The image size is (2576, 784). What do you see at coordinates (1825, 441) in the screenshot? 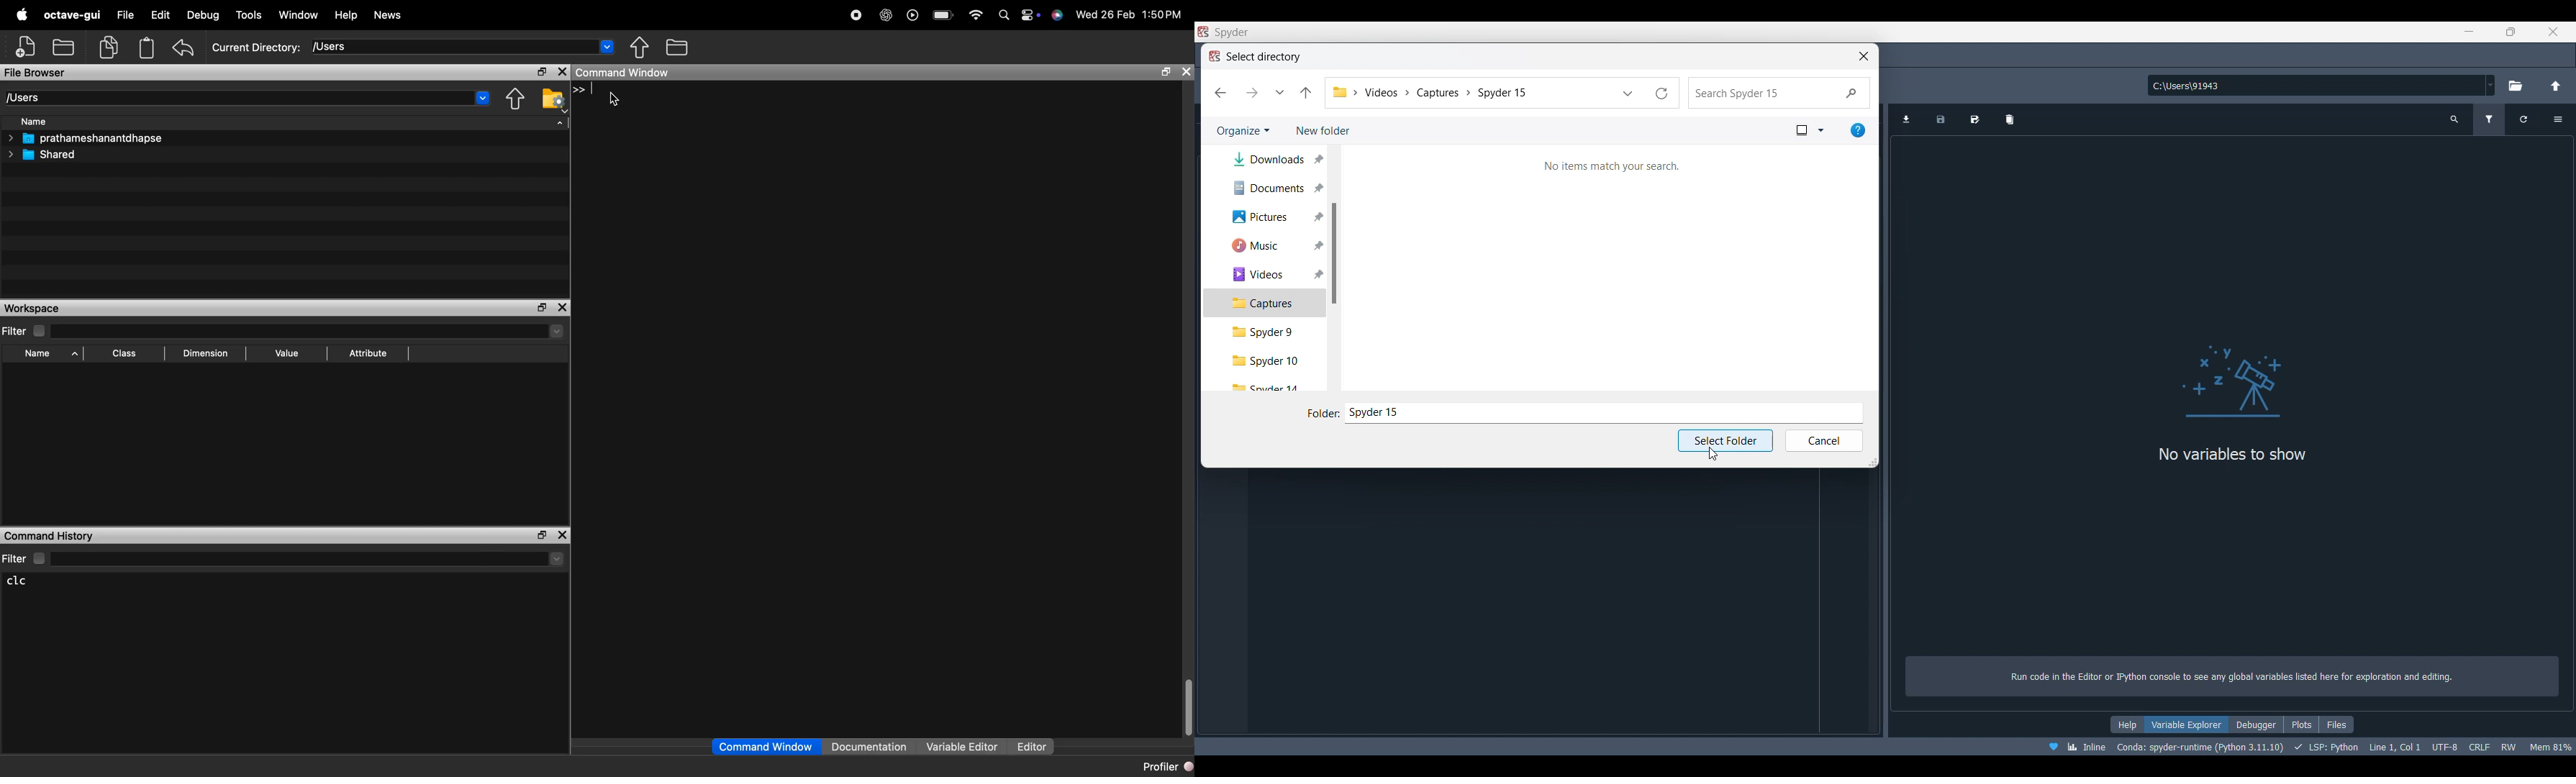
I see `Cancel` at bounding box center [1825, 441].